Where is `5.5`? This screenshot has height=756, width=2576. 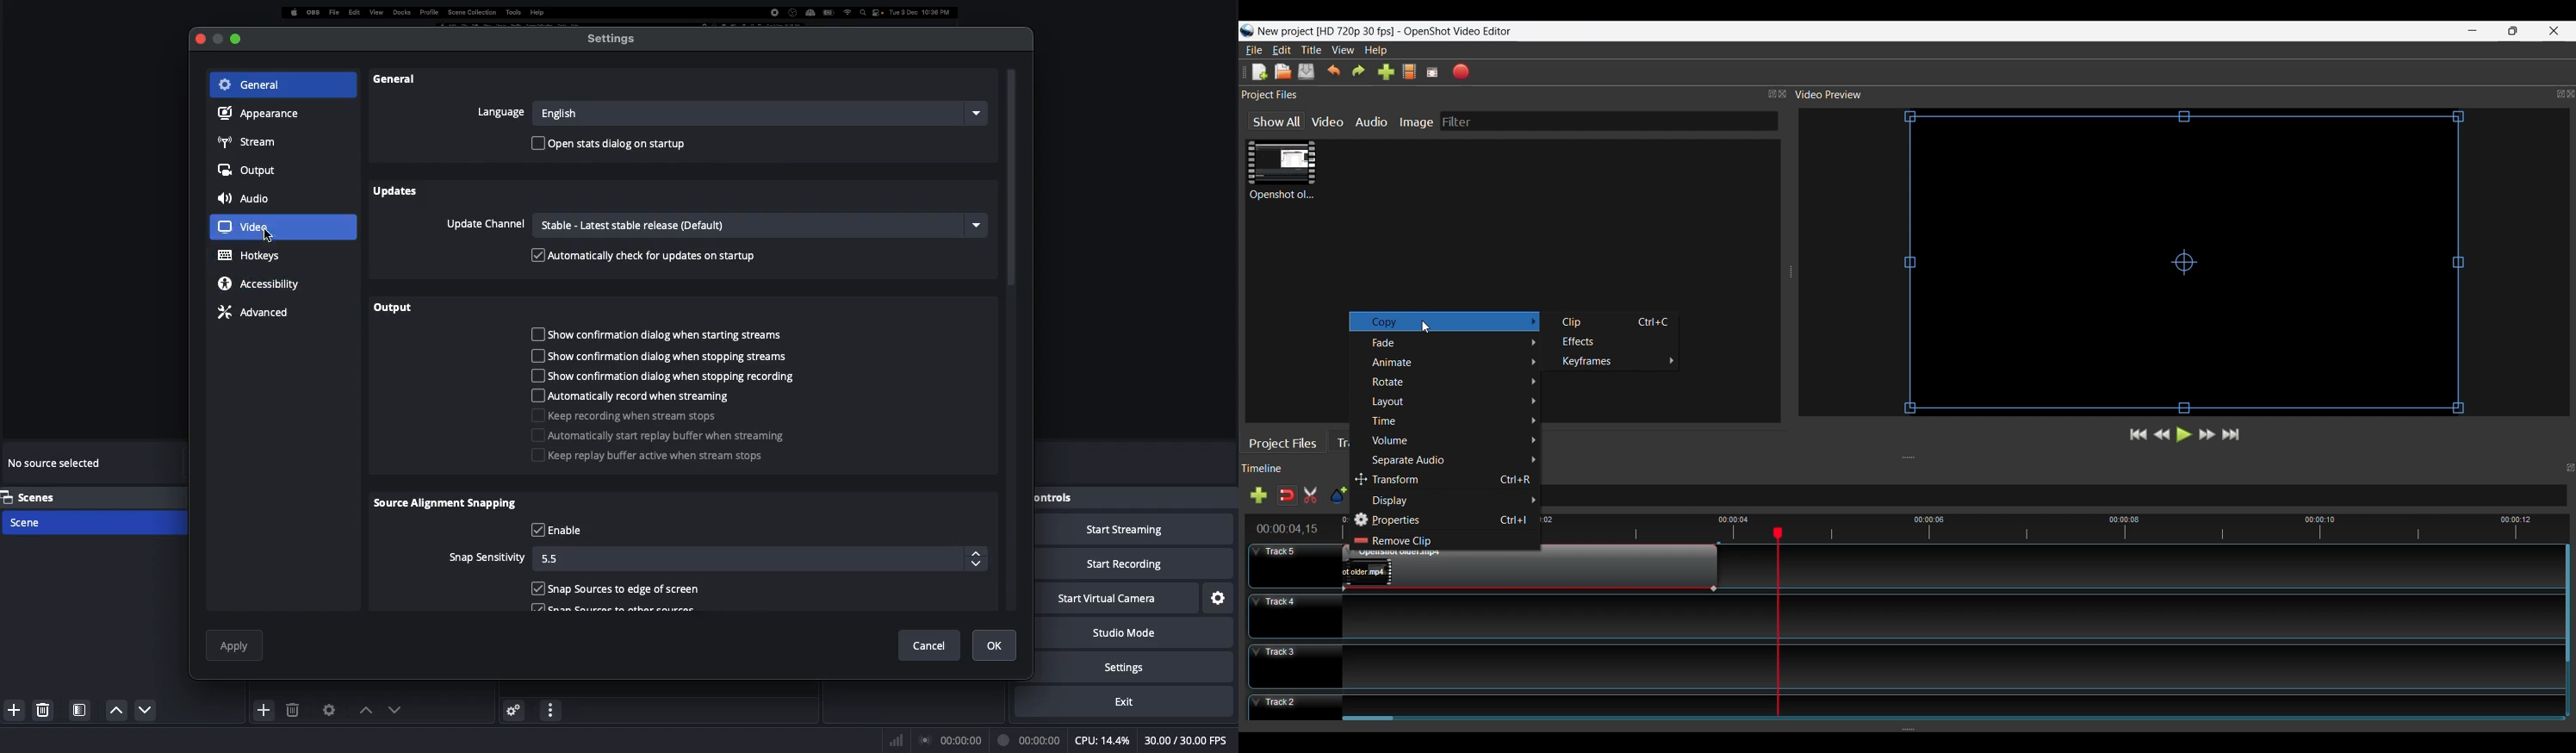 5.5 is located at coordinates (763, 559).